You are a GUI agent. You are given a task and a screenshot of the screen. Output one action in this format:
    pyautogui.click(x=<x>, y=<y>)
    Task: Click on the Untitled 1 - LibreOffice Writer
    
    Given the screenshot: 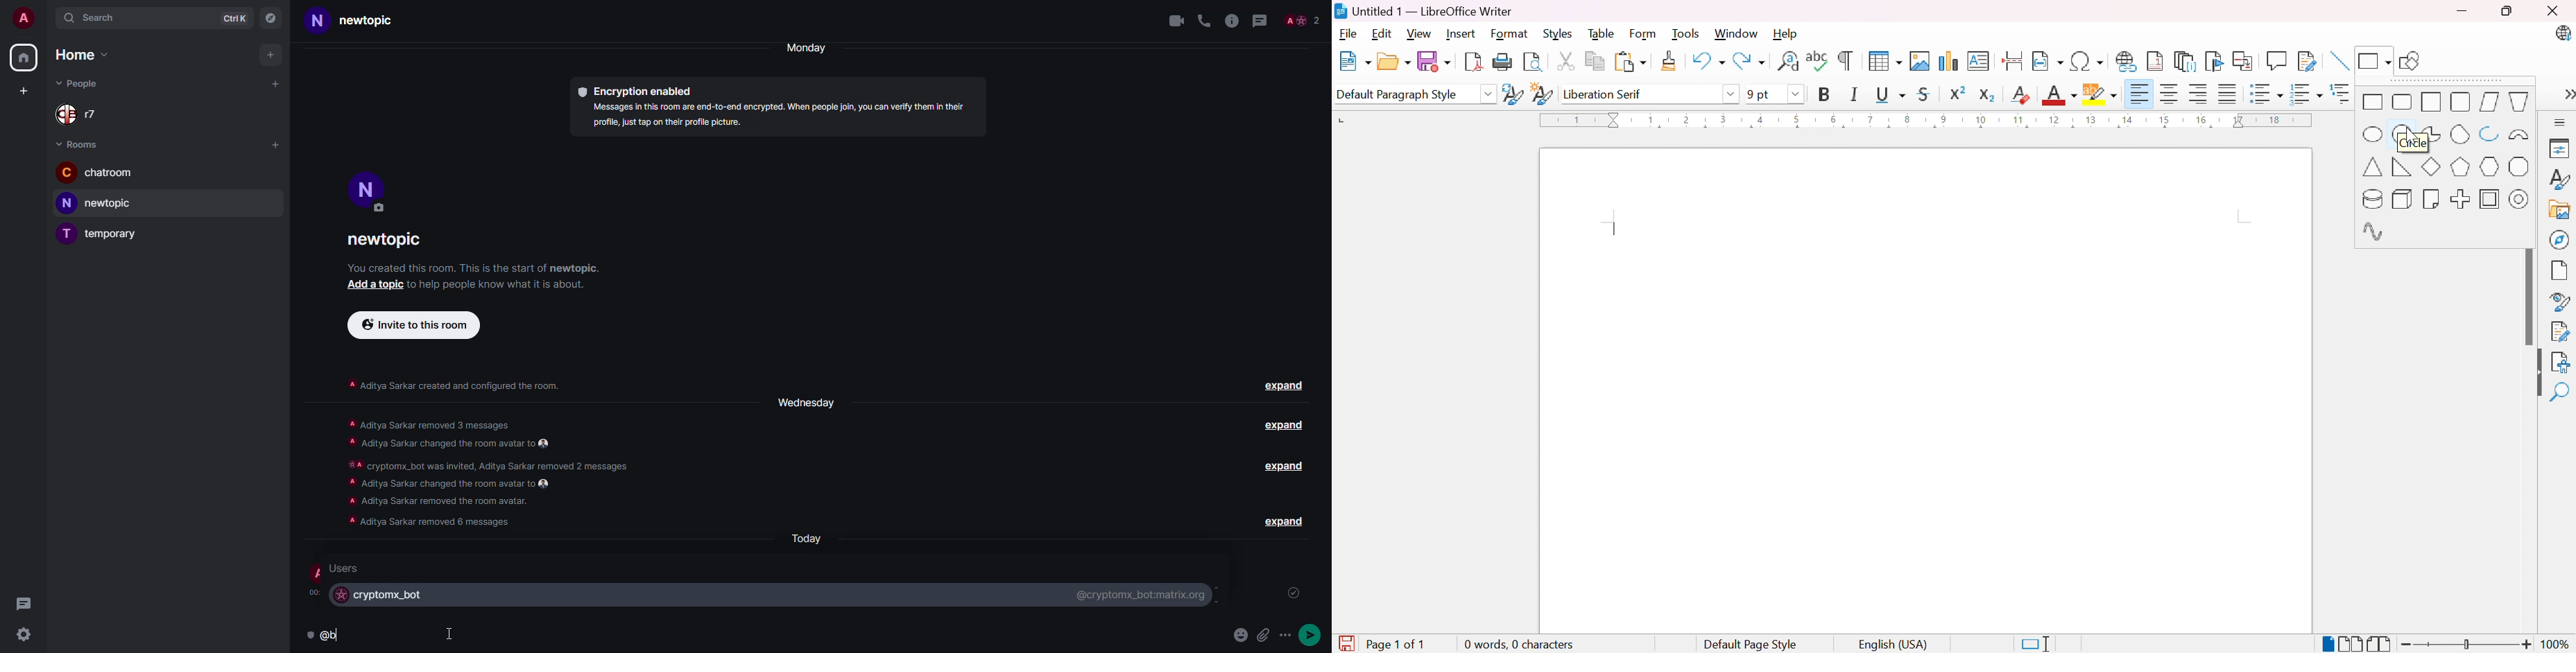 What is the action you would take?
    pyautogui.click(x=1423, y=11)
    